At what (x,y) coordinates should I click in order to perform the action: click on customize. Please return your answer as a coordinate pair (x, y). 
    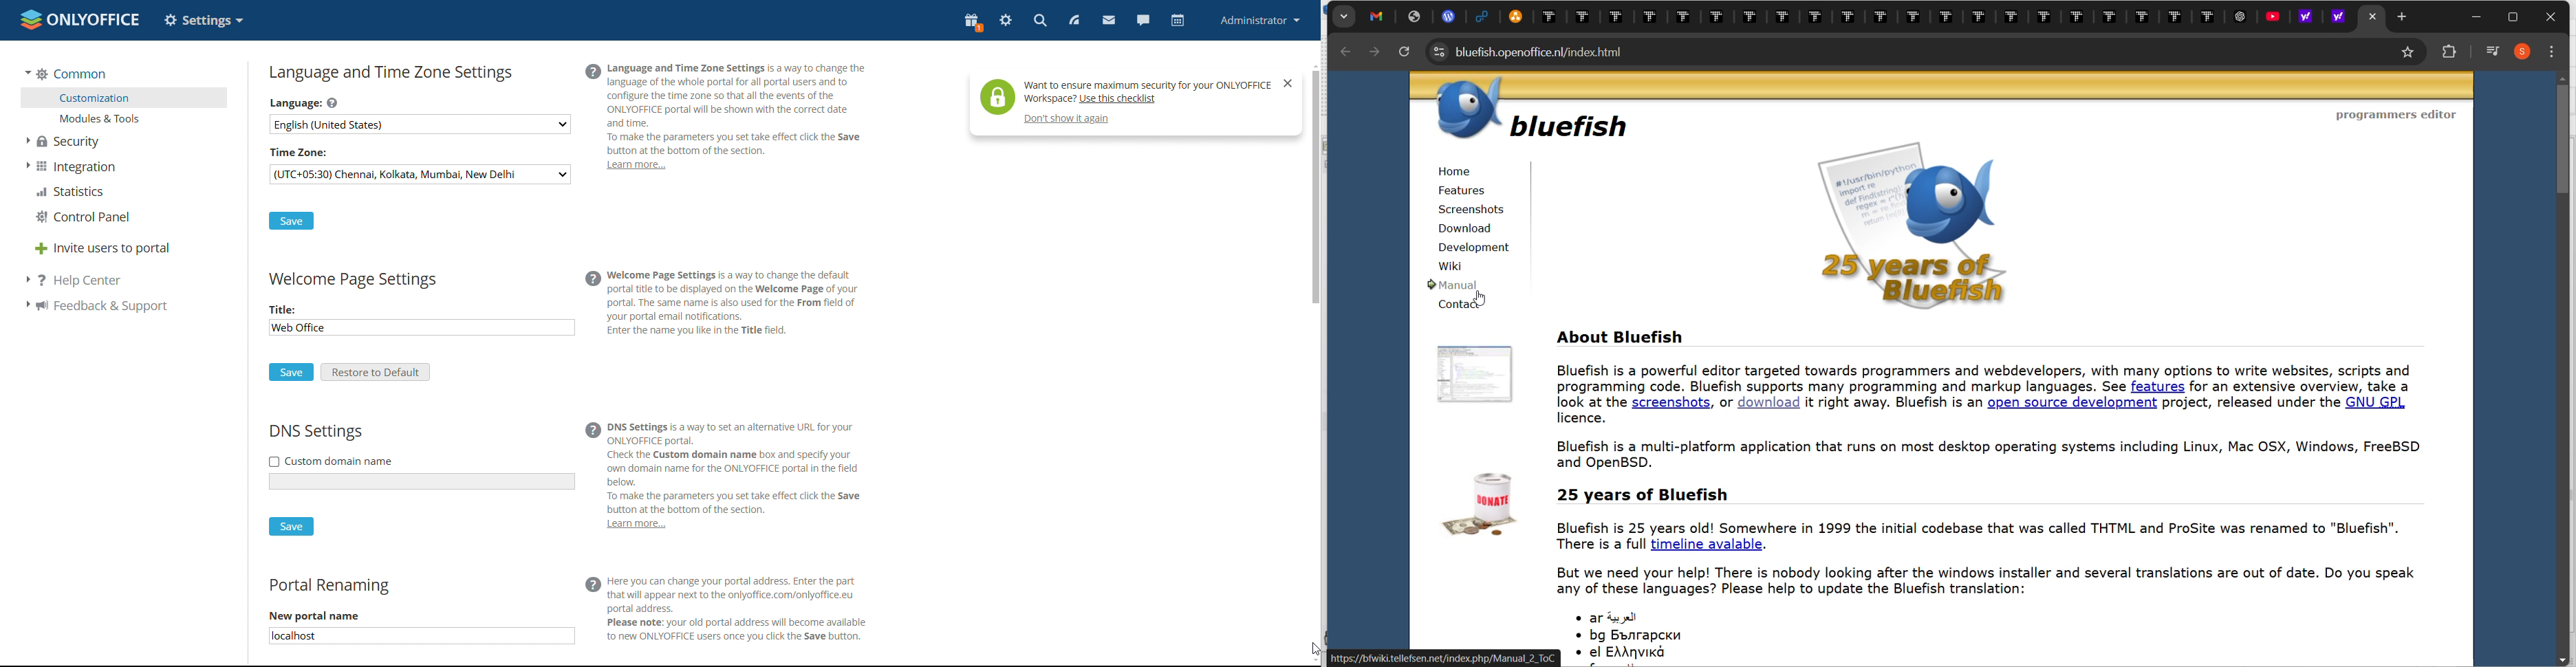
    Looking at the image, I should click on (2556, 53).